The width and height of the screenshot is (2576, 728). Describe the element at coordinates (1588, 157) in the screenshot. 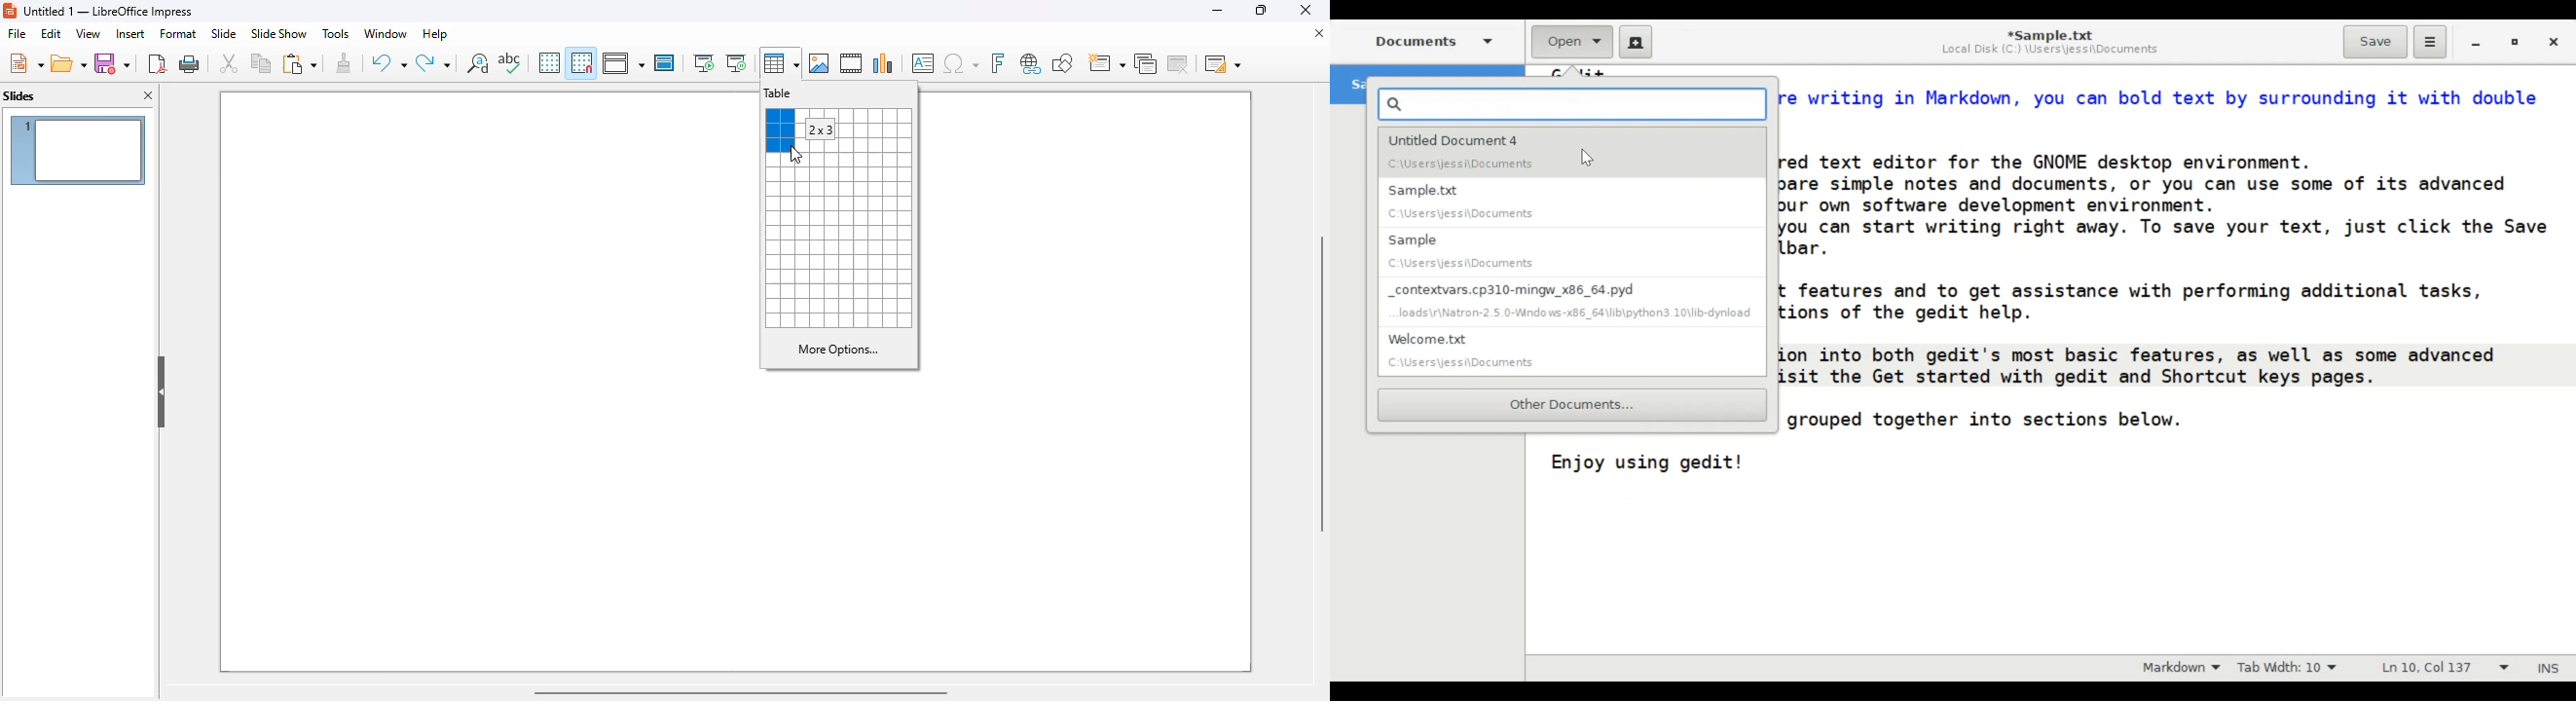

I see `Cursor` at that location.